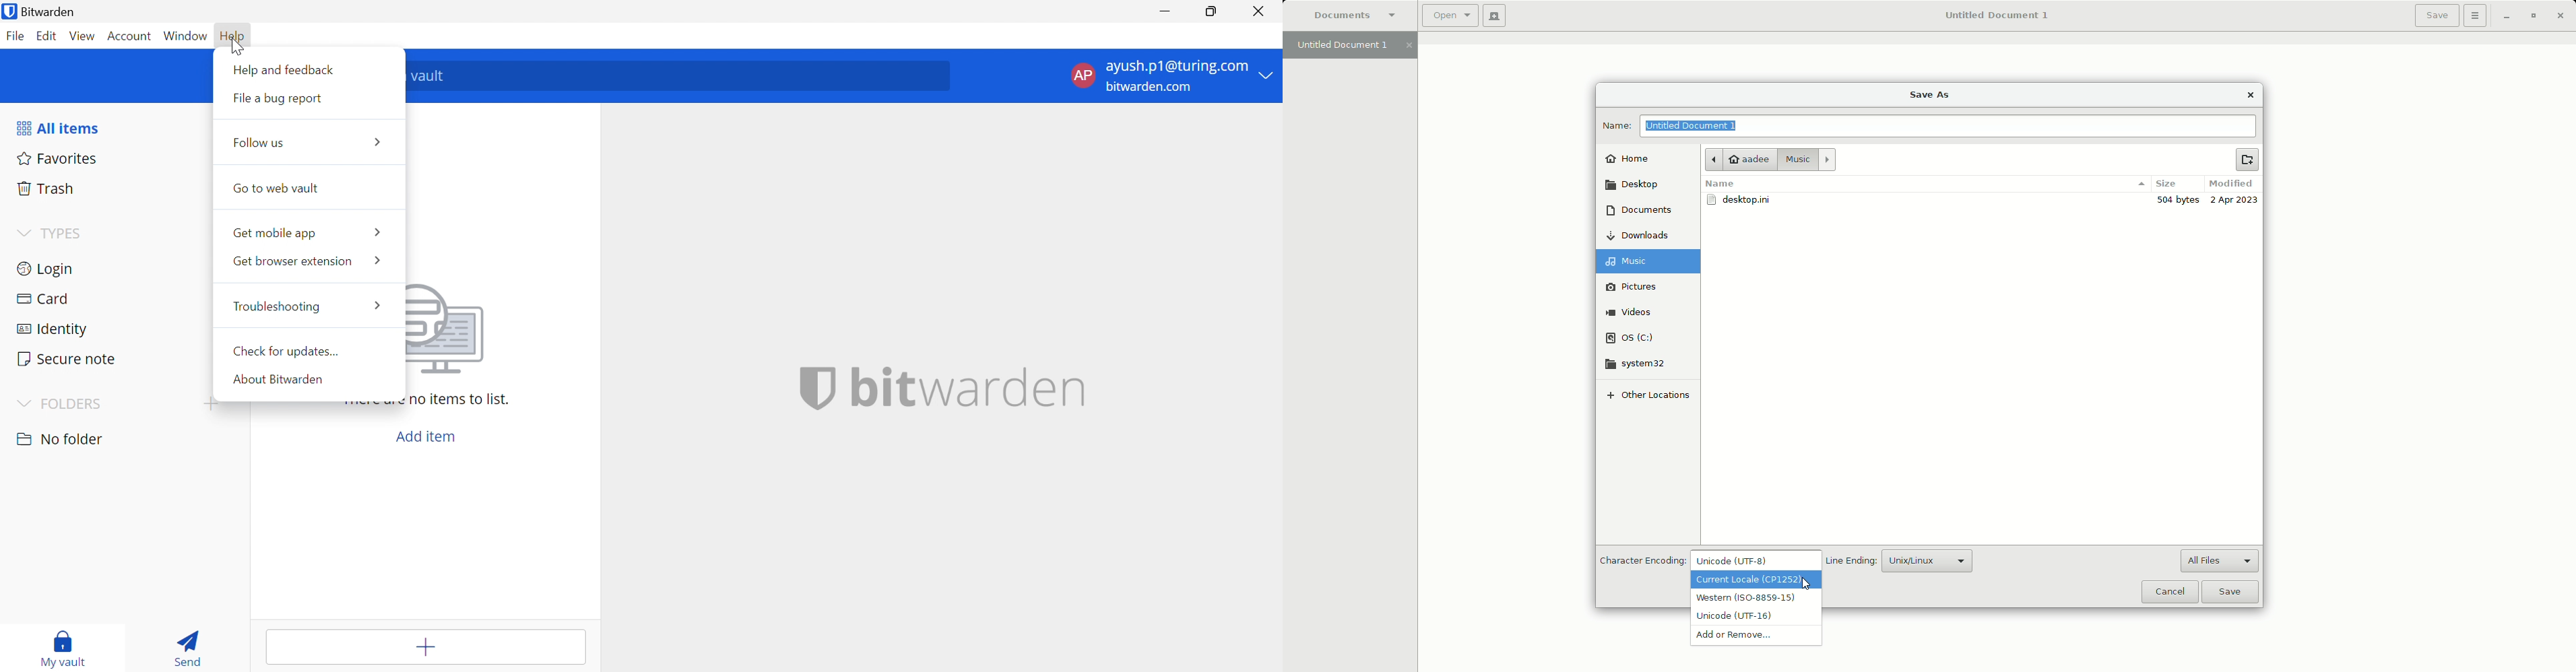  Describe the element at coordinates (308, 142) in the screenshot. I see `Follow us` at that location.